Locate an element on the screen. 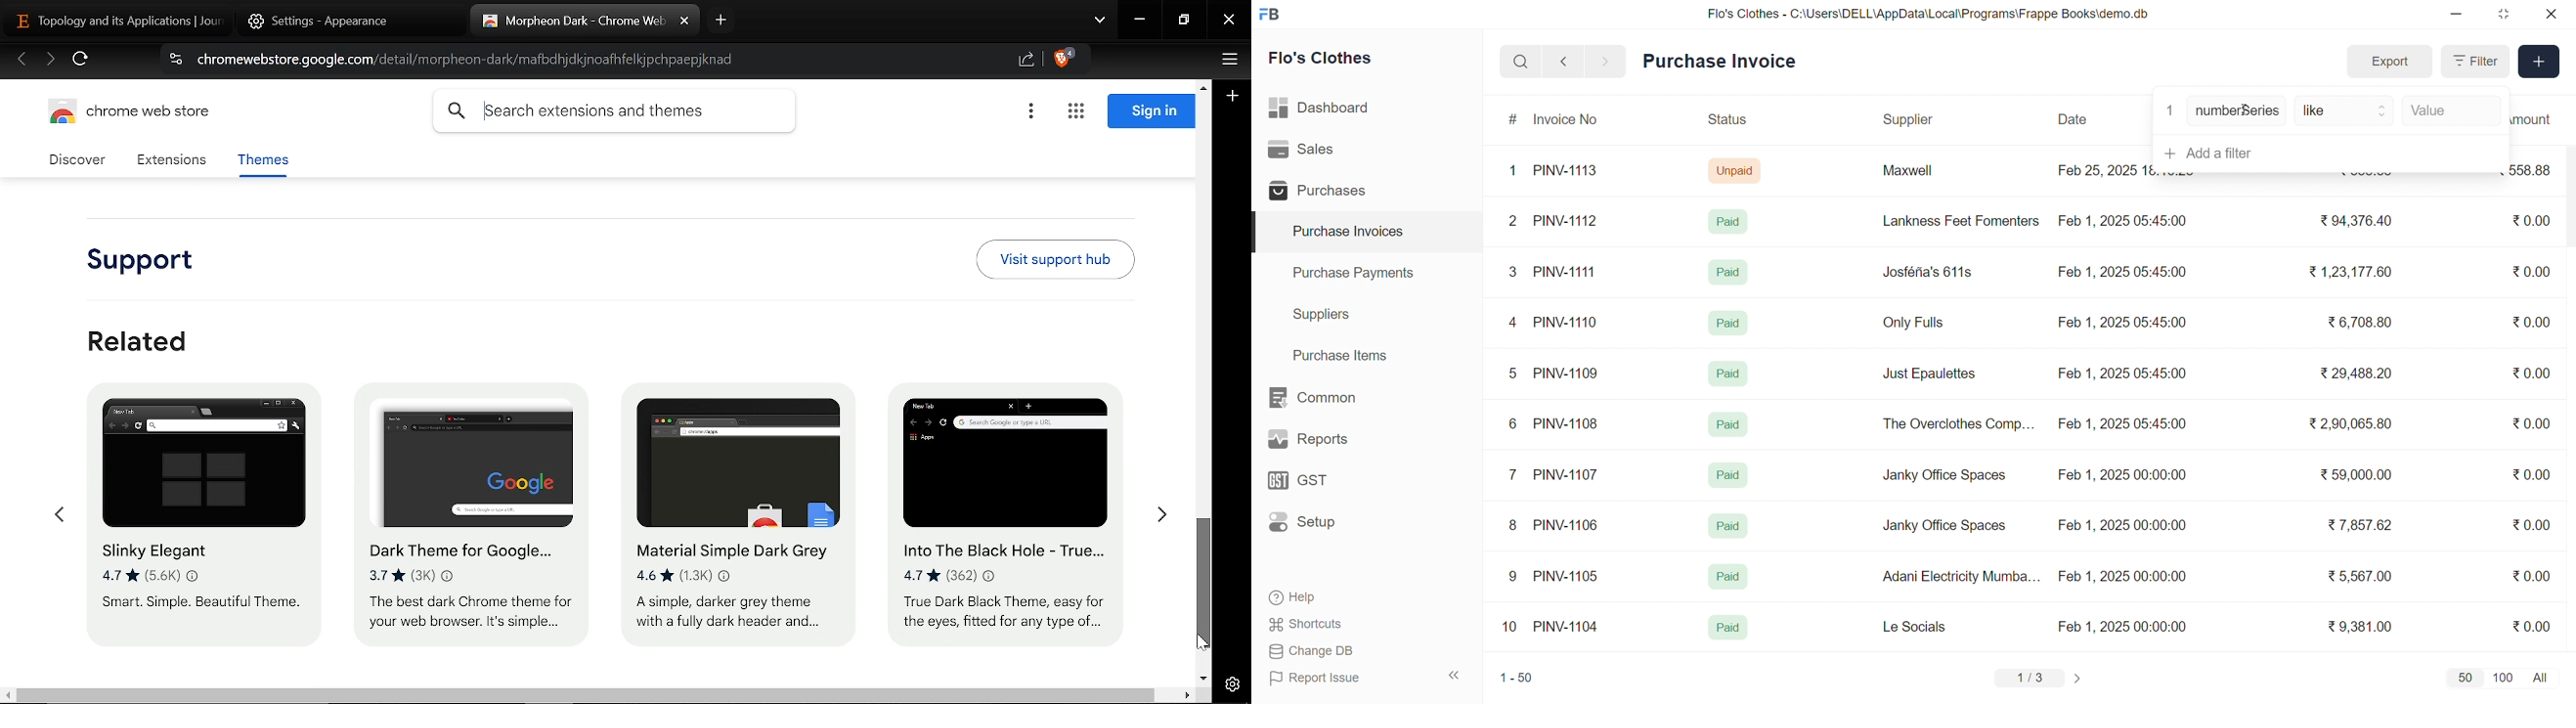 The width and height of the screenshot is (2576, 728). Close current tab is located at coordinates (684, 22).